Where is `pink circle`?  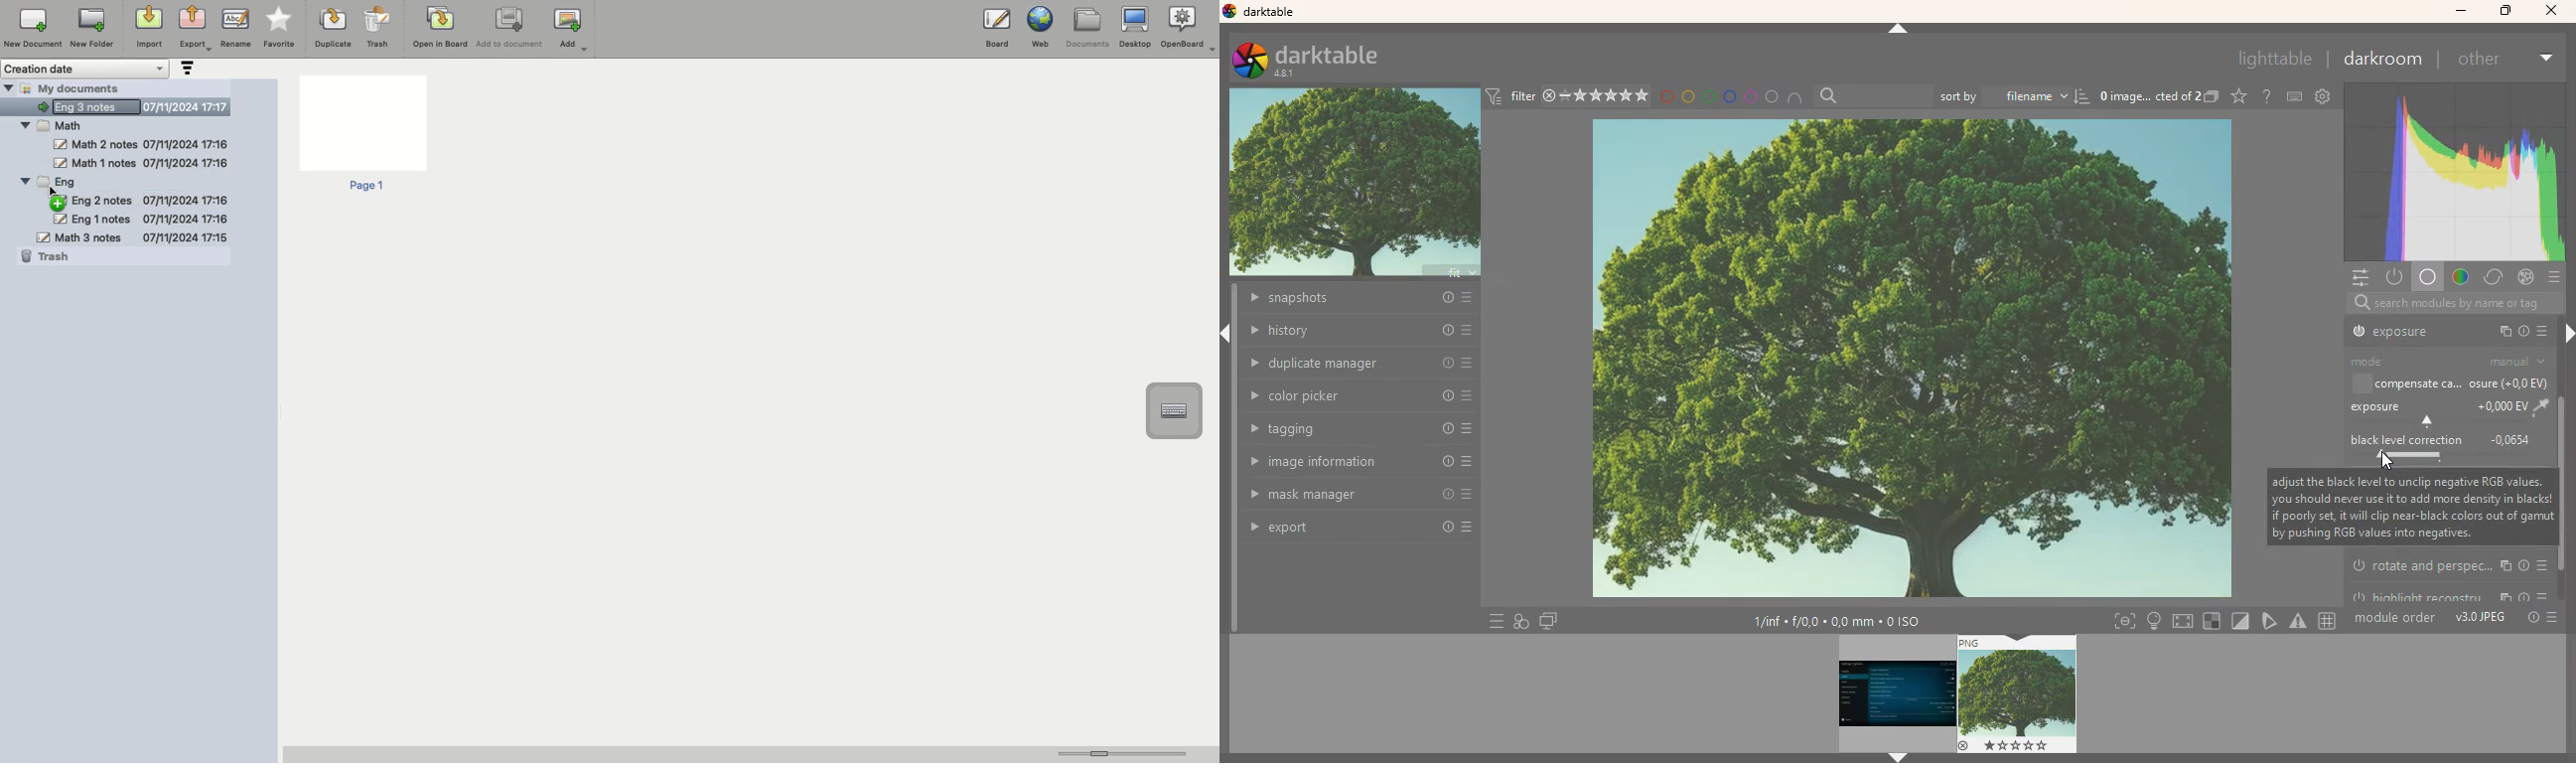 pink circle is located at coordinates (1750, 94).